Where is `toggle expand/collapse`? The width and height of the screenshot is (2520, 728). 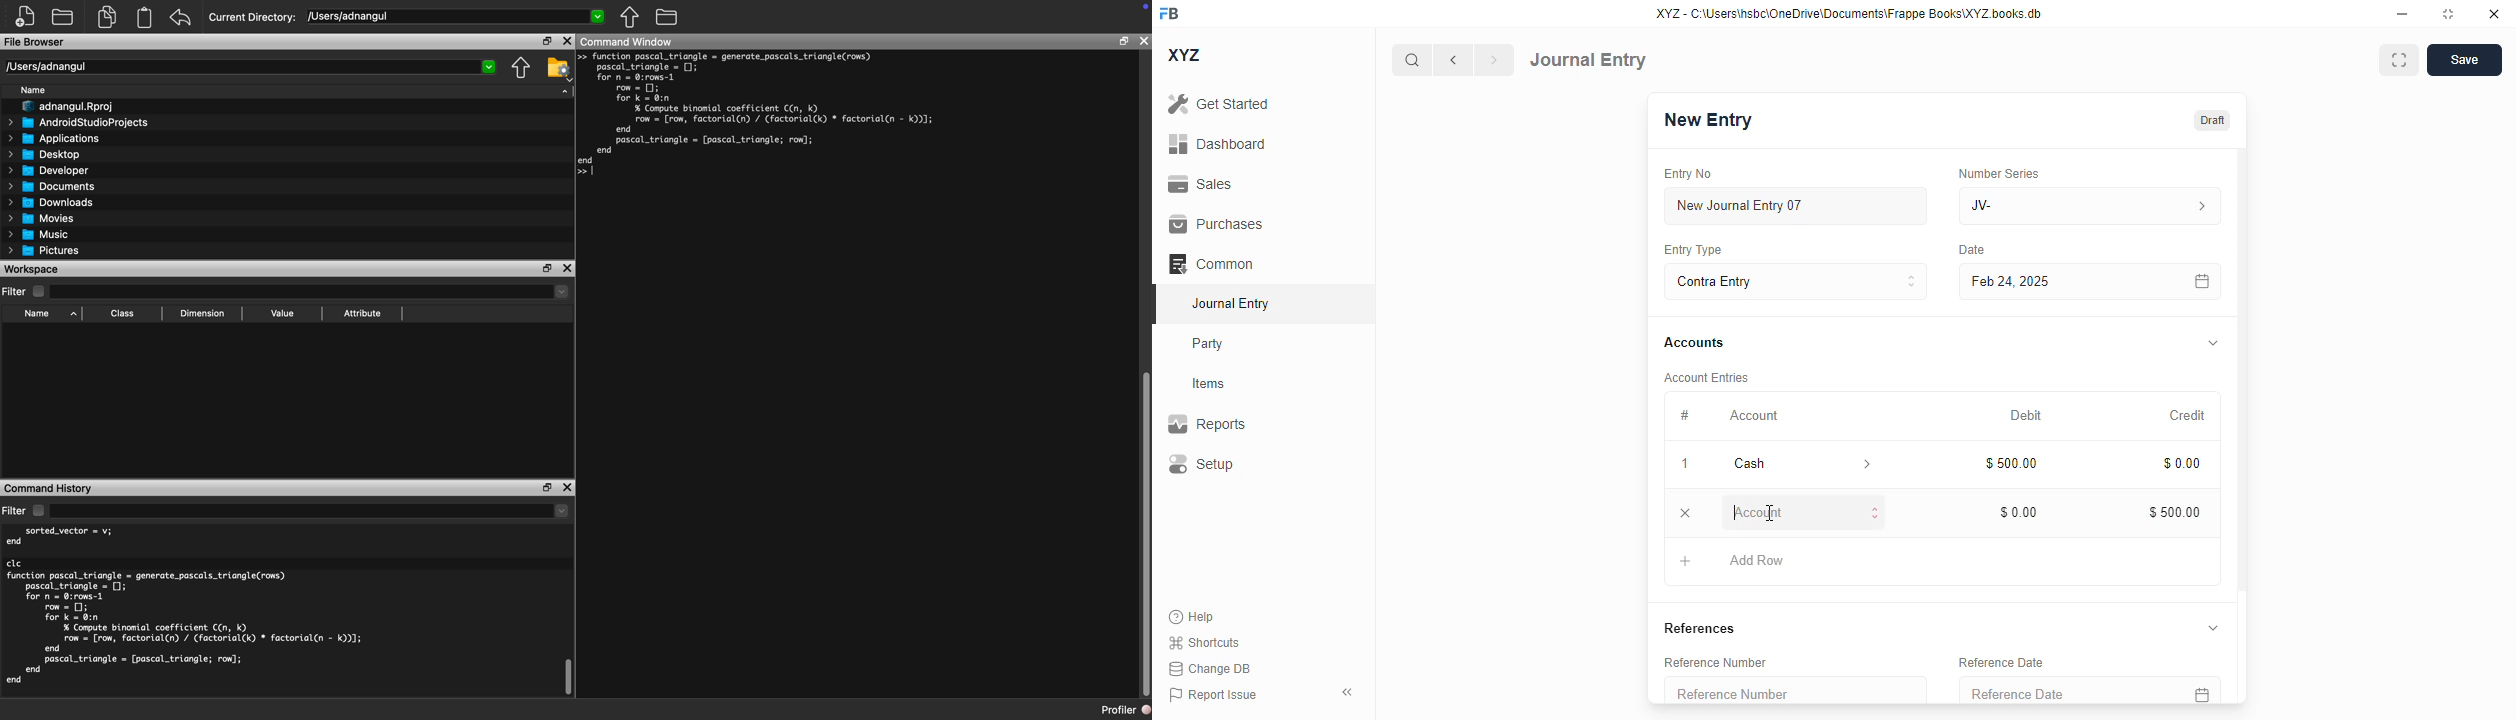
toggle expand/collapse is located at coordinates (2214, 342).